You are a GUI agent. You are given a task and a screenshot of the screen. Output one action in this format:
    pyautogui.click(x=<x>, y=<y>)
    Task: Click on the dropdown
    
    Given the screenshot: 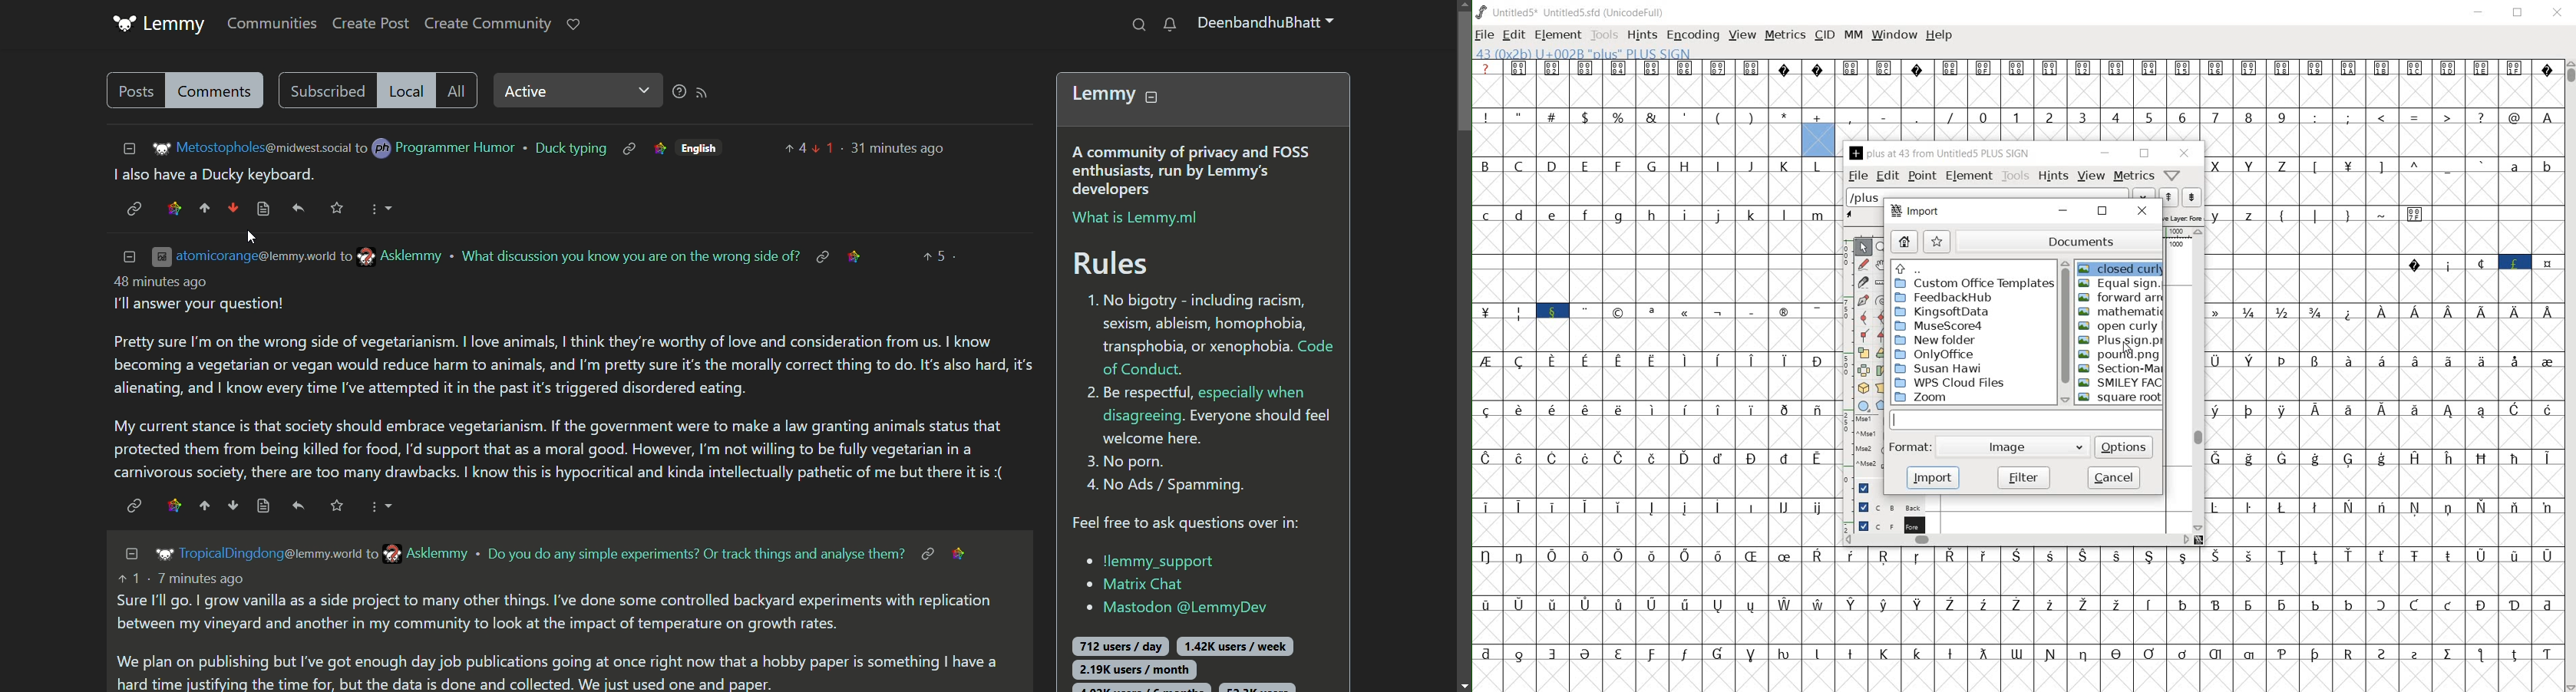 What is the action you would take?
    pyautogui.click(x=381, y=207)
    